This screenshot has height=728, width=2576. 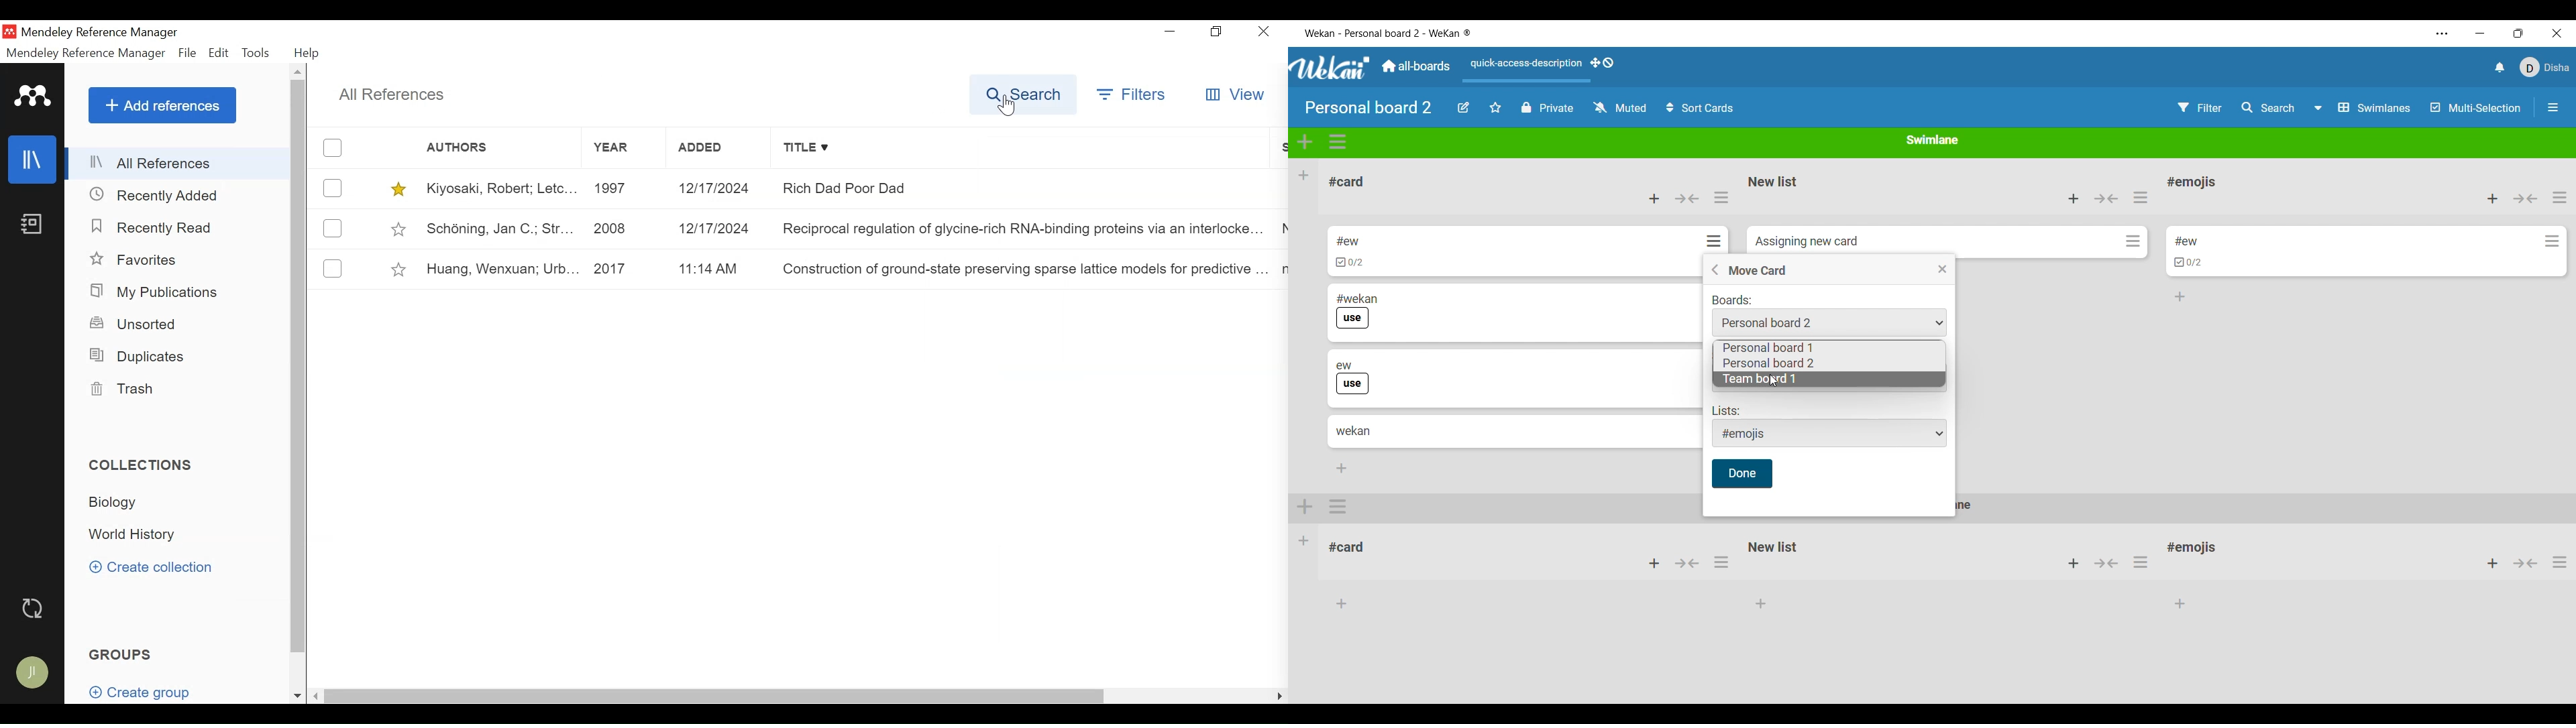 What do you see at coordinates (297, 696) in the screenshot?
I see `Scroll down` at bounding box center [297, 696].